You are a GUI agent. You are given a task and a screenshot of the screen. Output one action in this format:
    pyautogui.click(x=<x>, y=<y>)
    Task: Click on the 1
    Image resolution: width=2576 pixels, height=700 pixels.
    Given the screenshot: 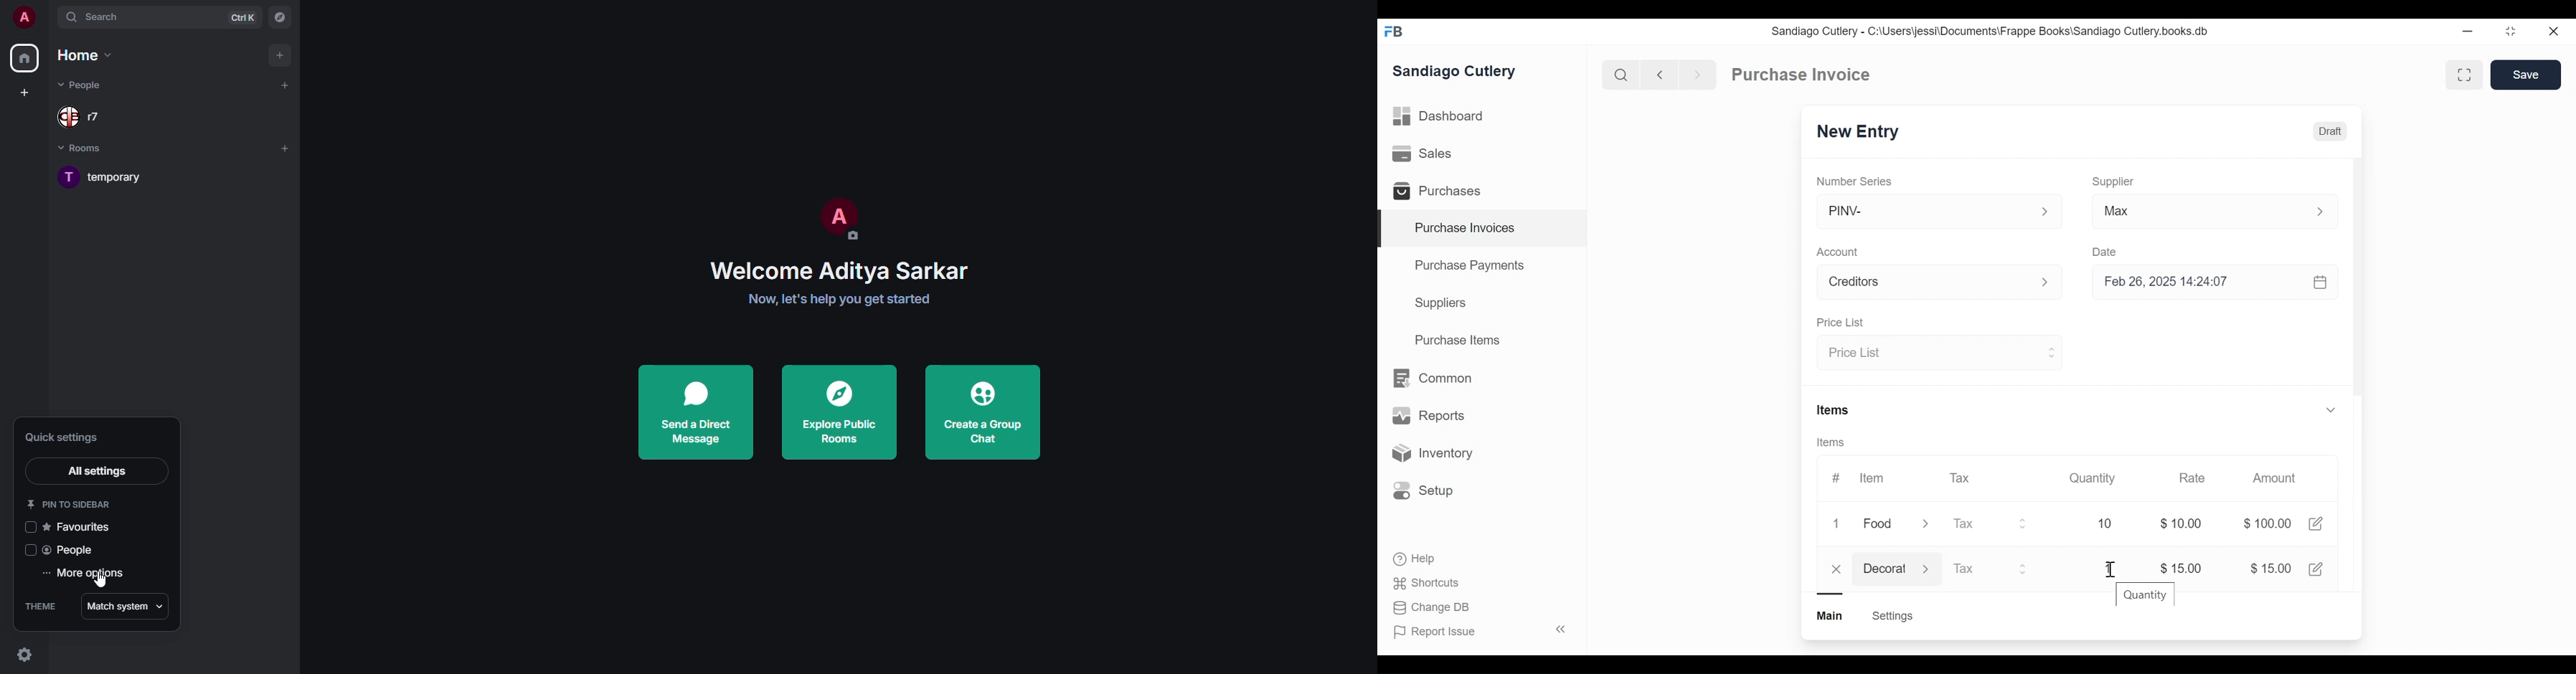 What is the action you would take?
    pyautogui.click(x=2102, y=569)
    